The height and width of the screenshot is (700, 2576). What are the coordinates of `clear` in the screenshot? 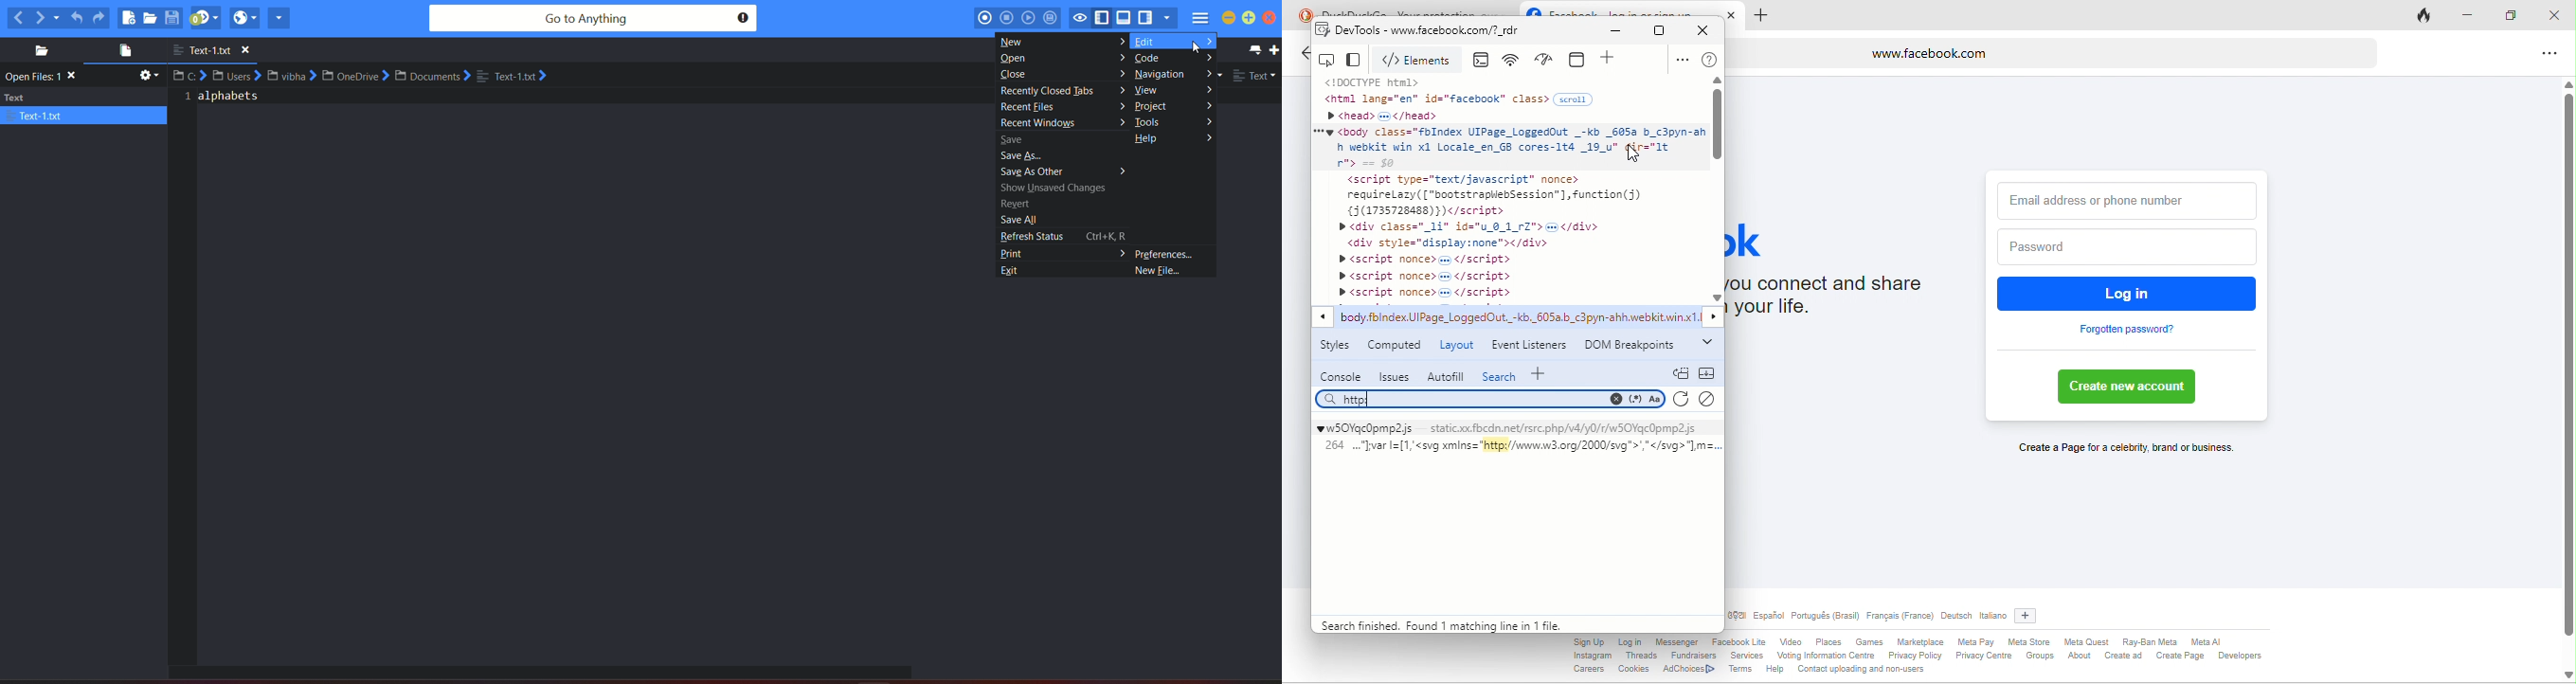 It's located at (1711, 397).